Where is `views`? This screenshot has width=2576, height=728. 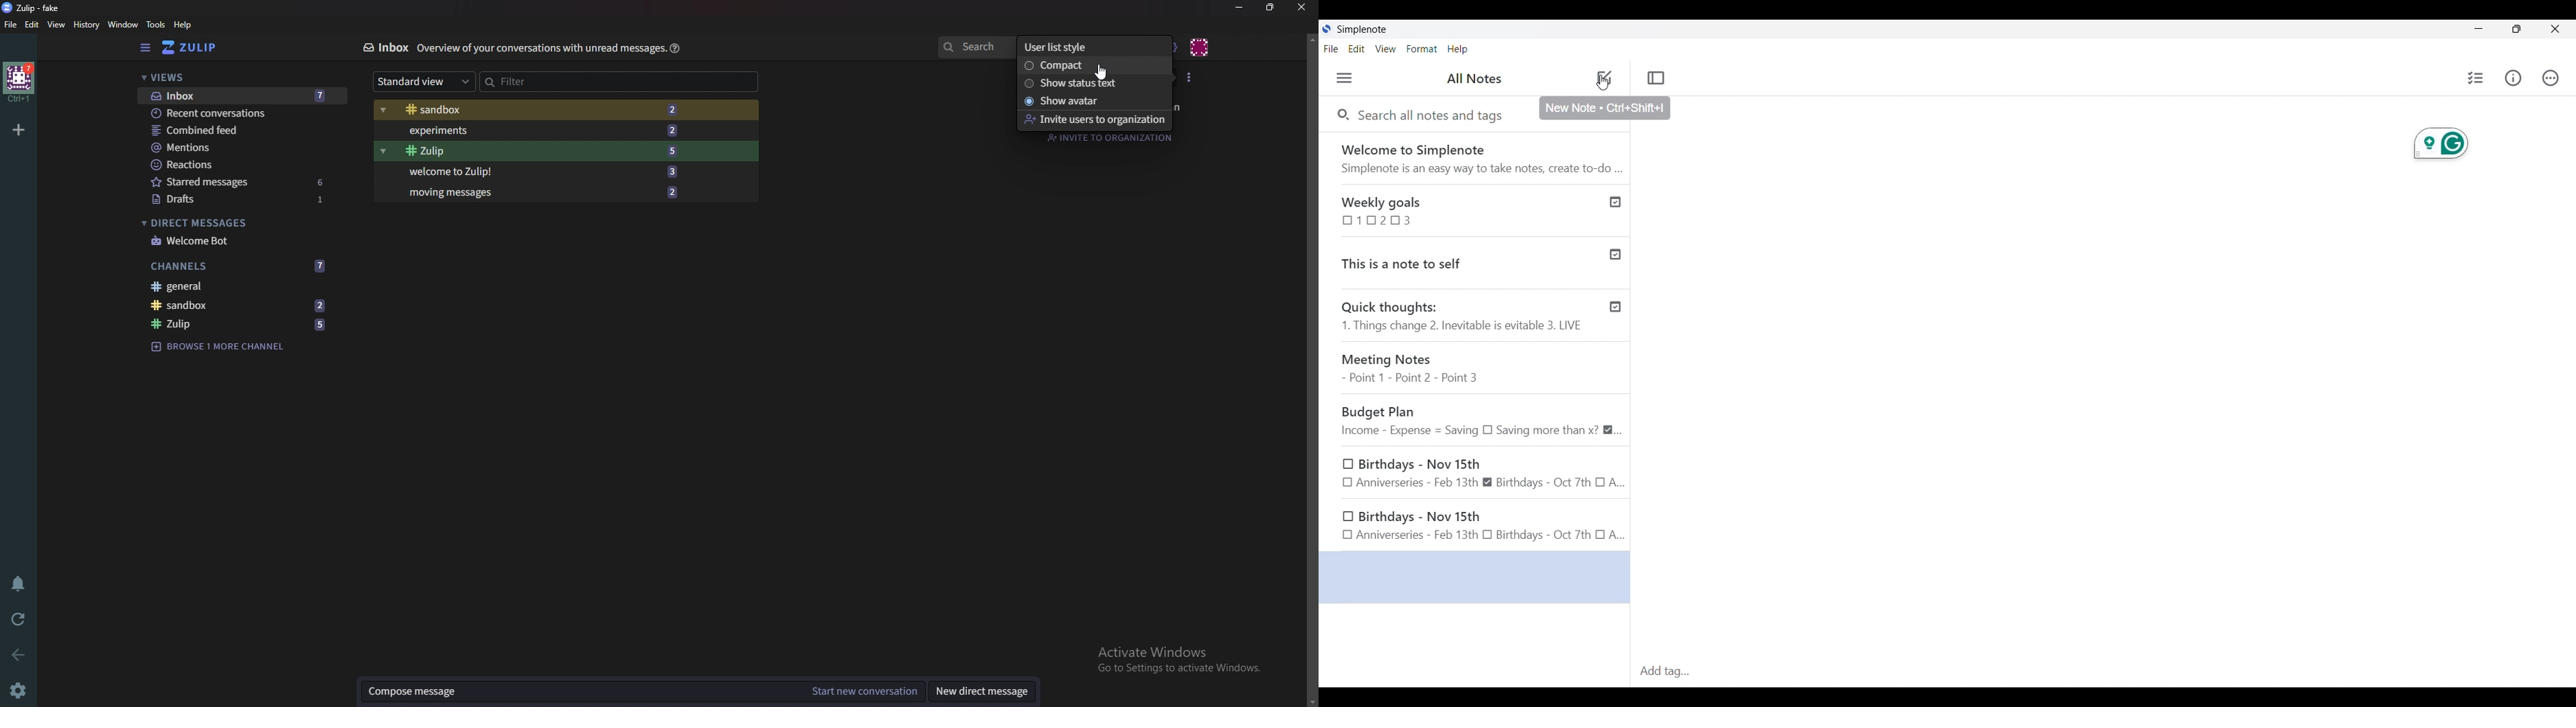 views is located at coordinates (234, 78).